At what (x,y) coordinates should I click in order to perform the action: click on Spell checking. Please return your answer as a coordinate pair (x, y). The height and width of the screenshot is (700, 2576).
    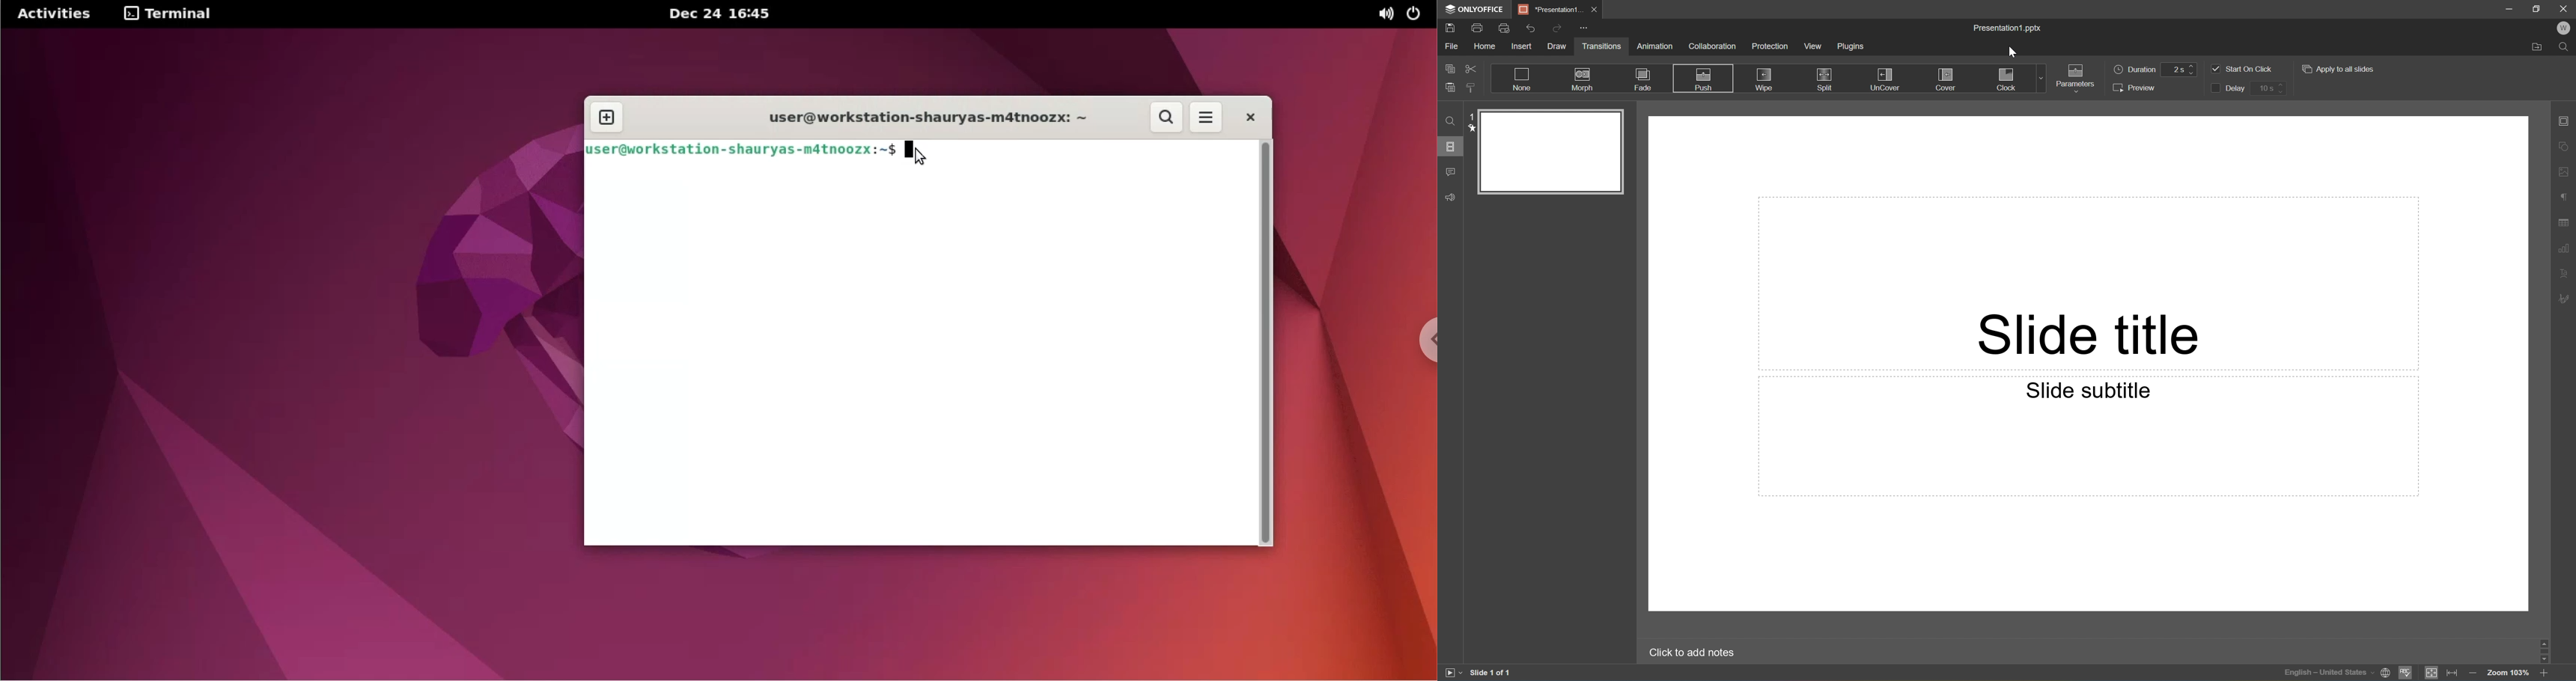
    Looking at the image, I should click on (2405, 673).